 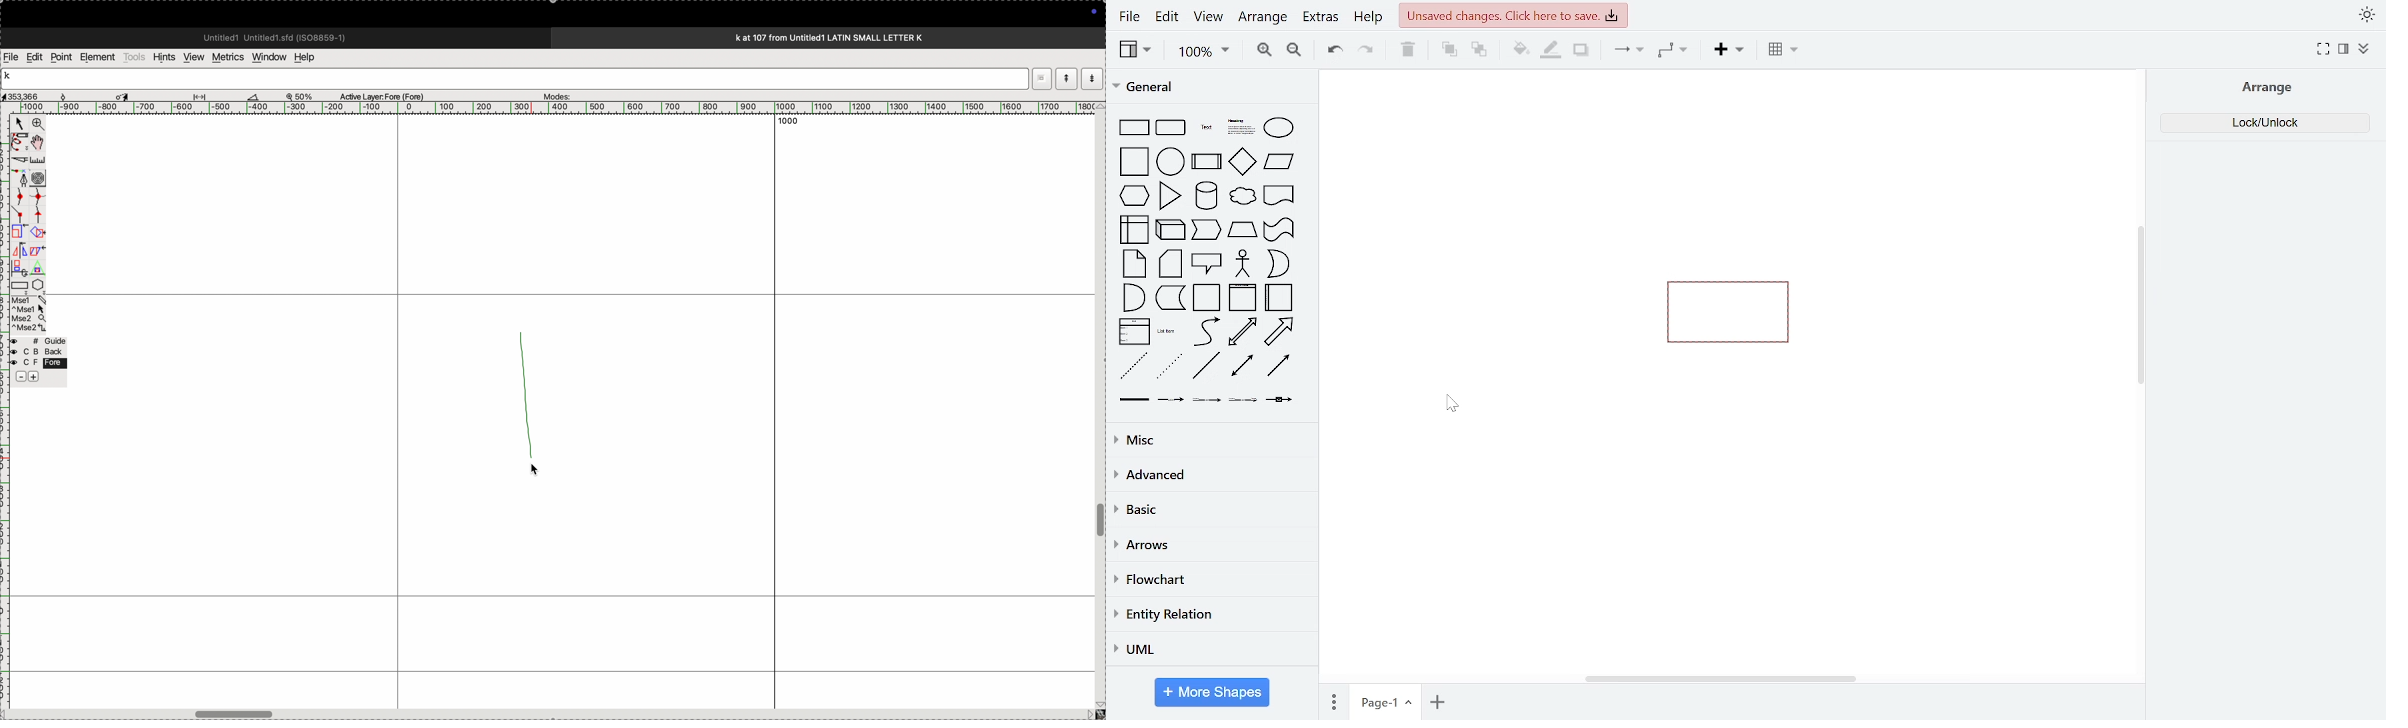 What do you see at coordinates (1133, 333) in the screenshot?
I see `list` at bounding box center [1133, 333].